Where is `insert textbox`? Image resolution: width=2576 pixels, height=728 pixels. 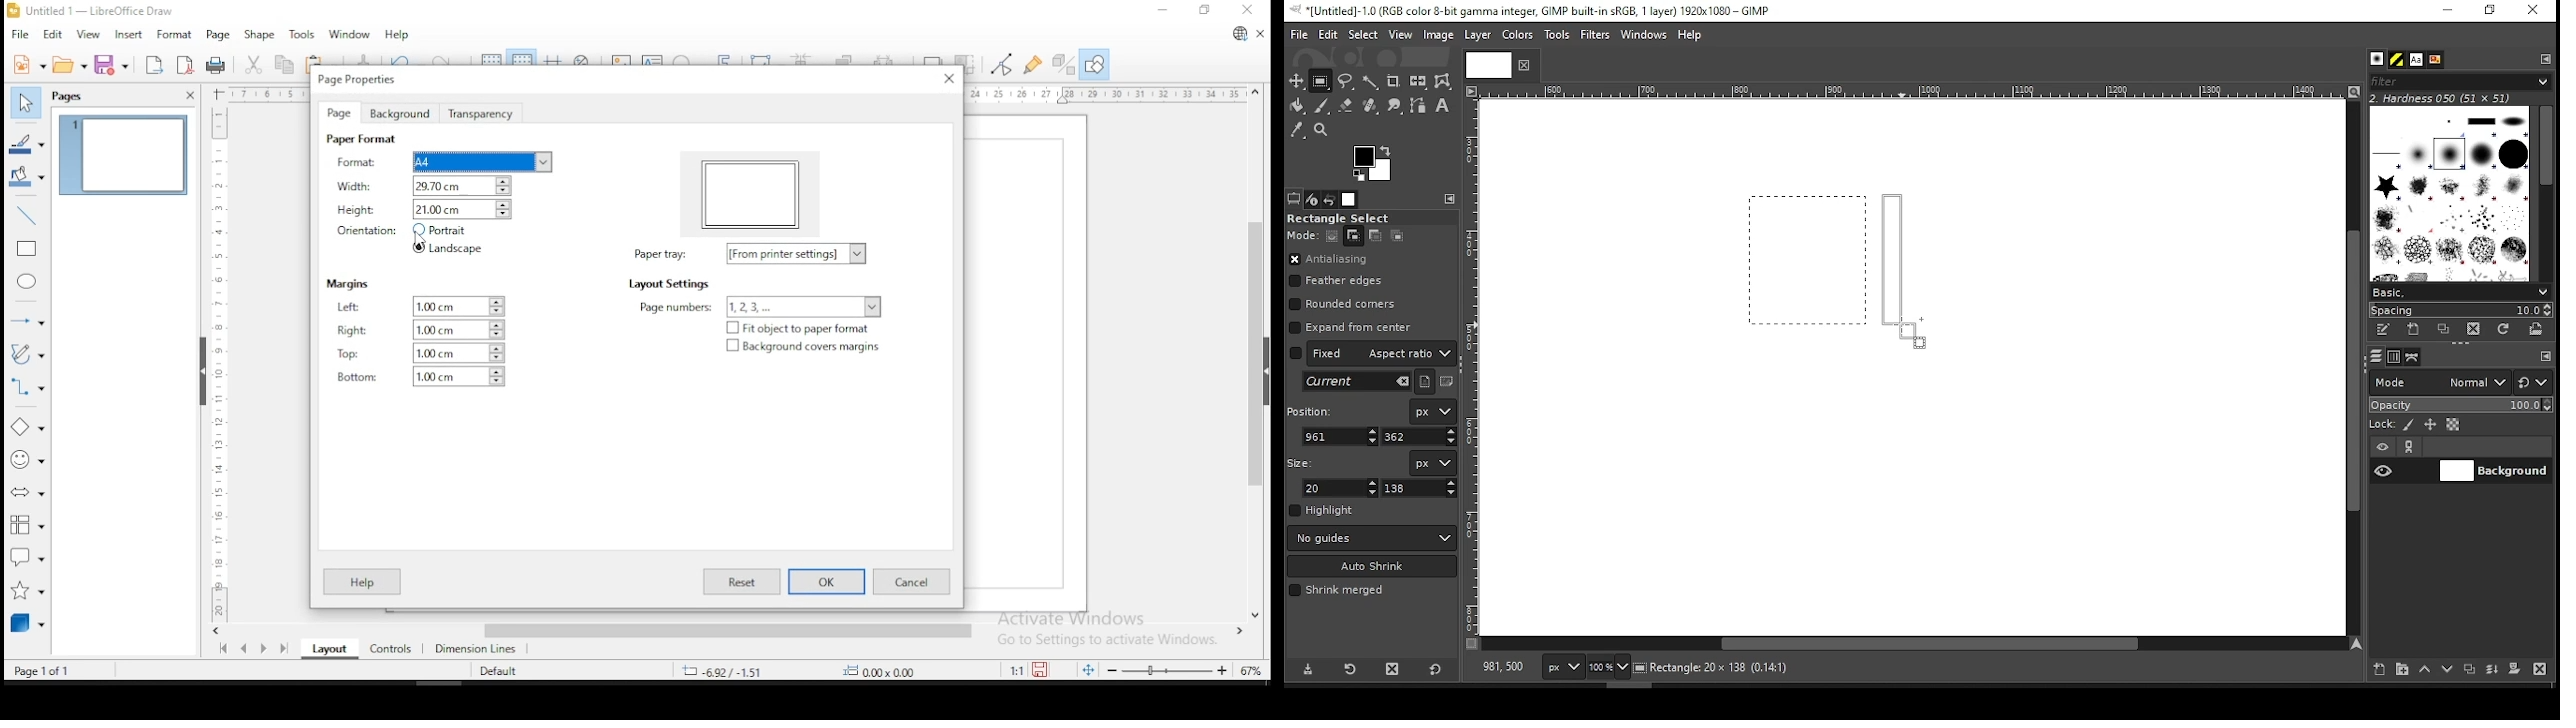
insert textbox is located at coordinates (653, 59).